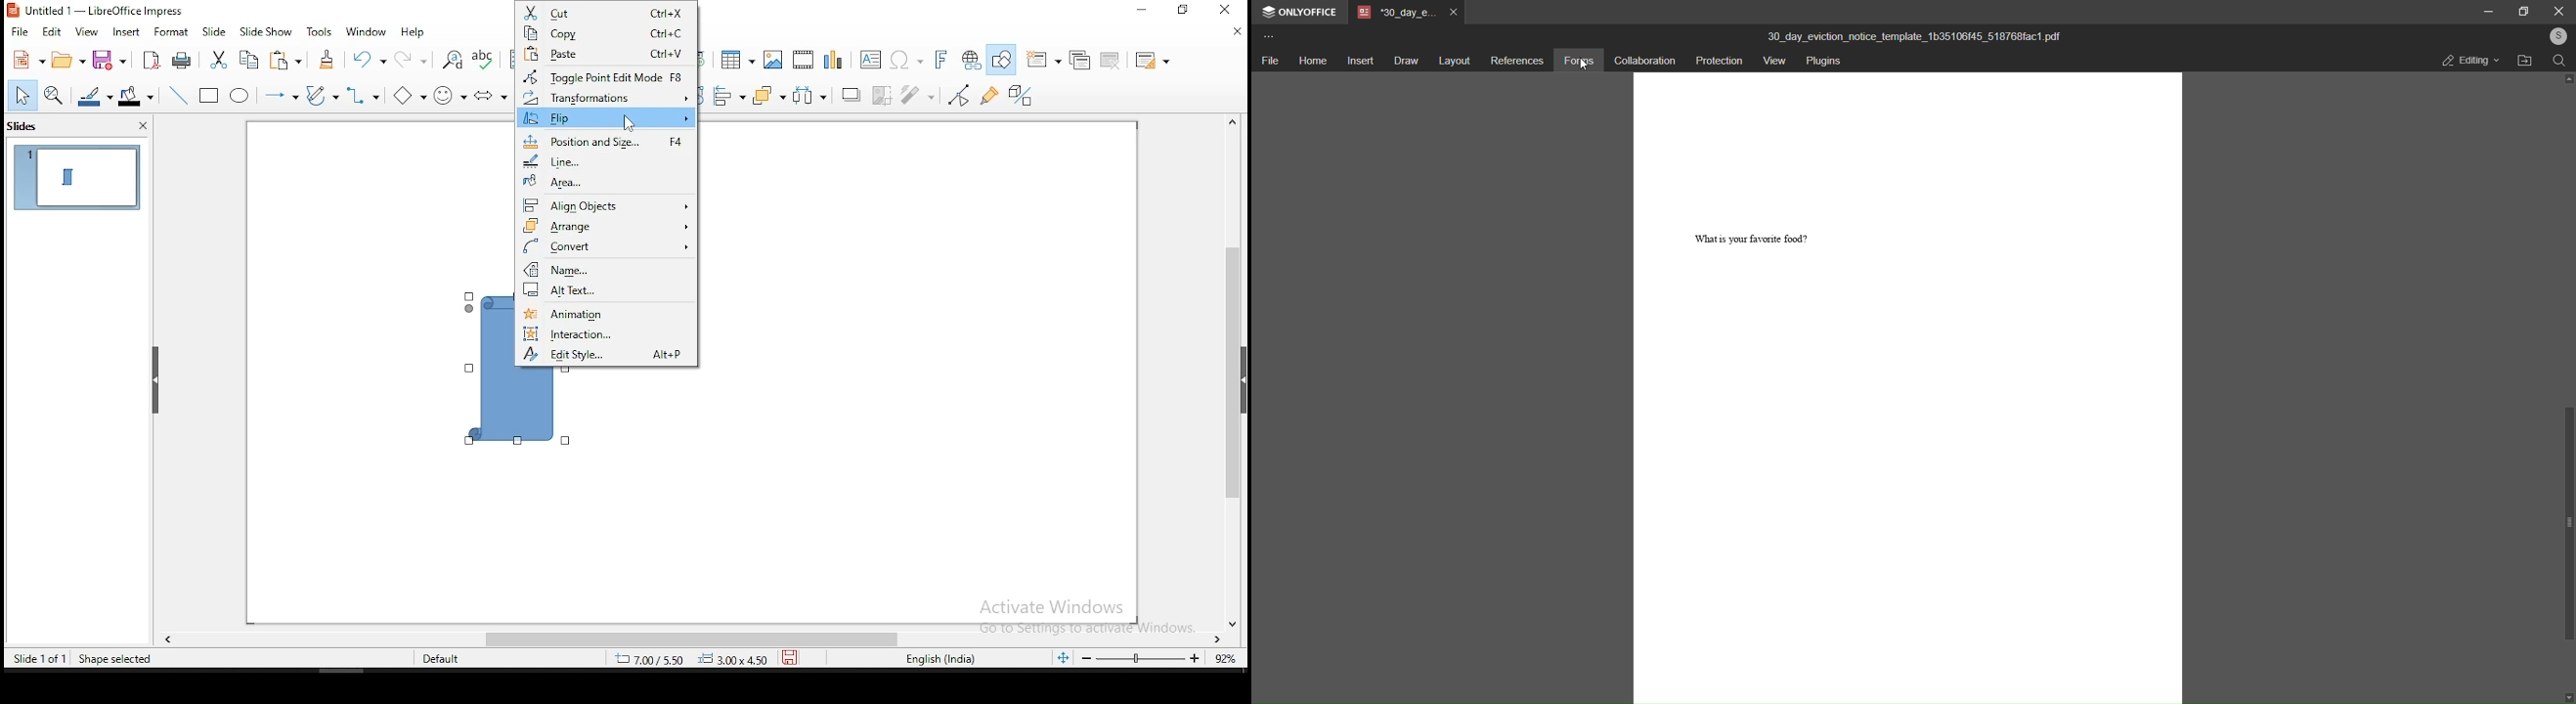 Image resolution: width=2576 pixels, height=728 pixels. I want to click on logo, so click(1269, 14).